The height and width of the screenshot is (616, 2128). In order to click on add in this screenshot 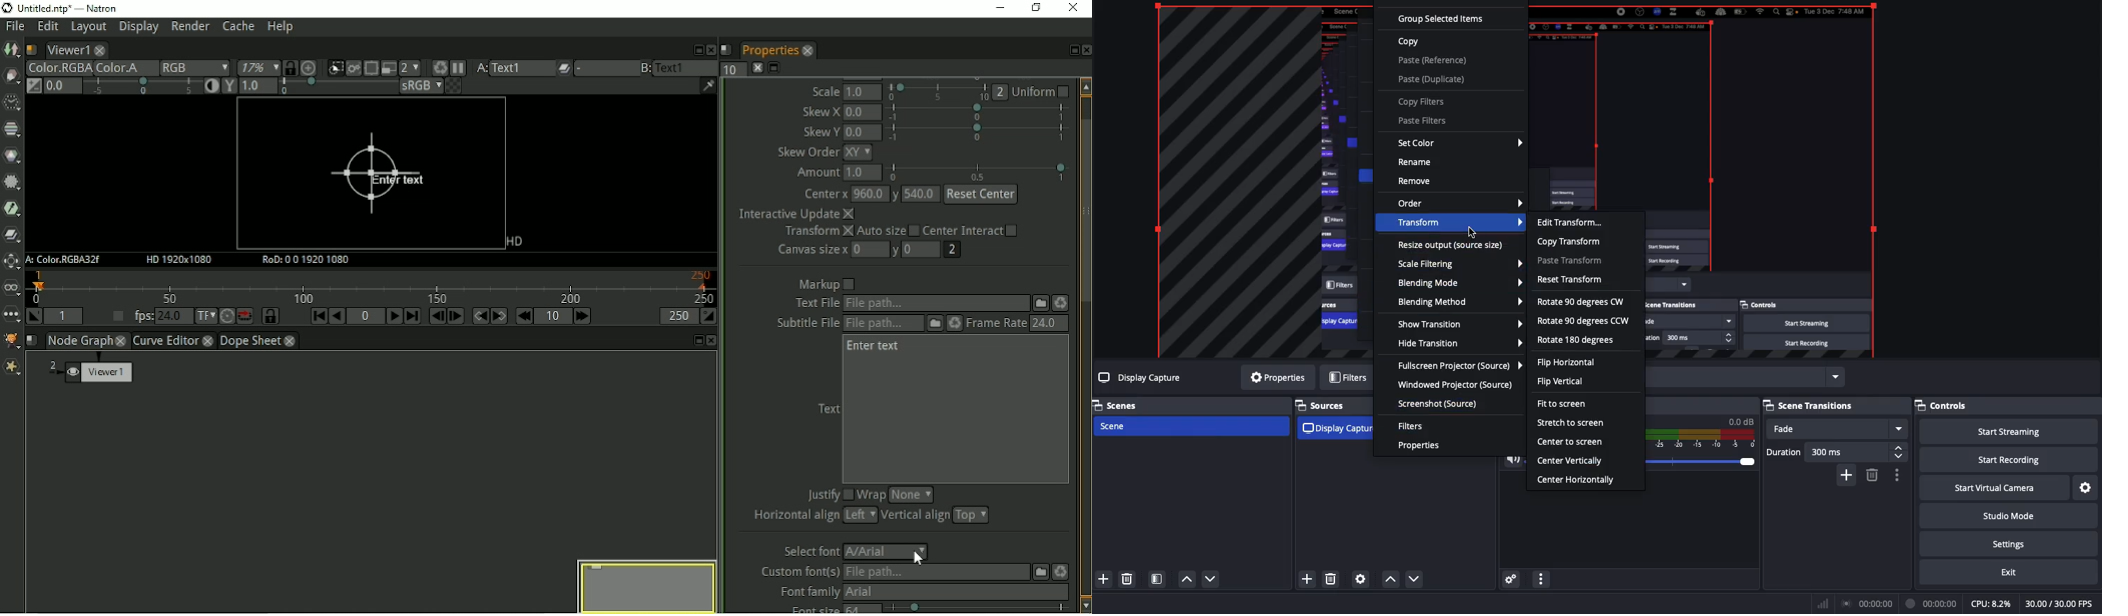, I will do `click(1848, 478)`.